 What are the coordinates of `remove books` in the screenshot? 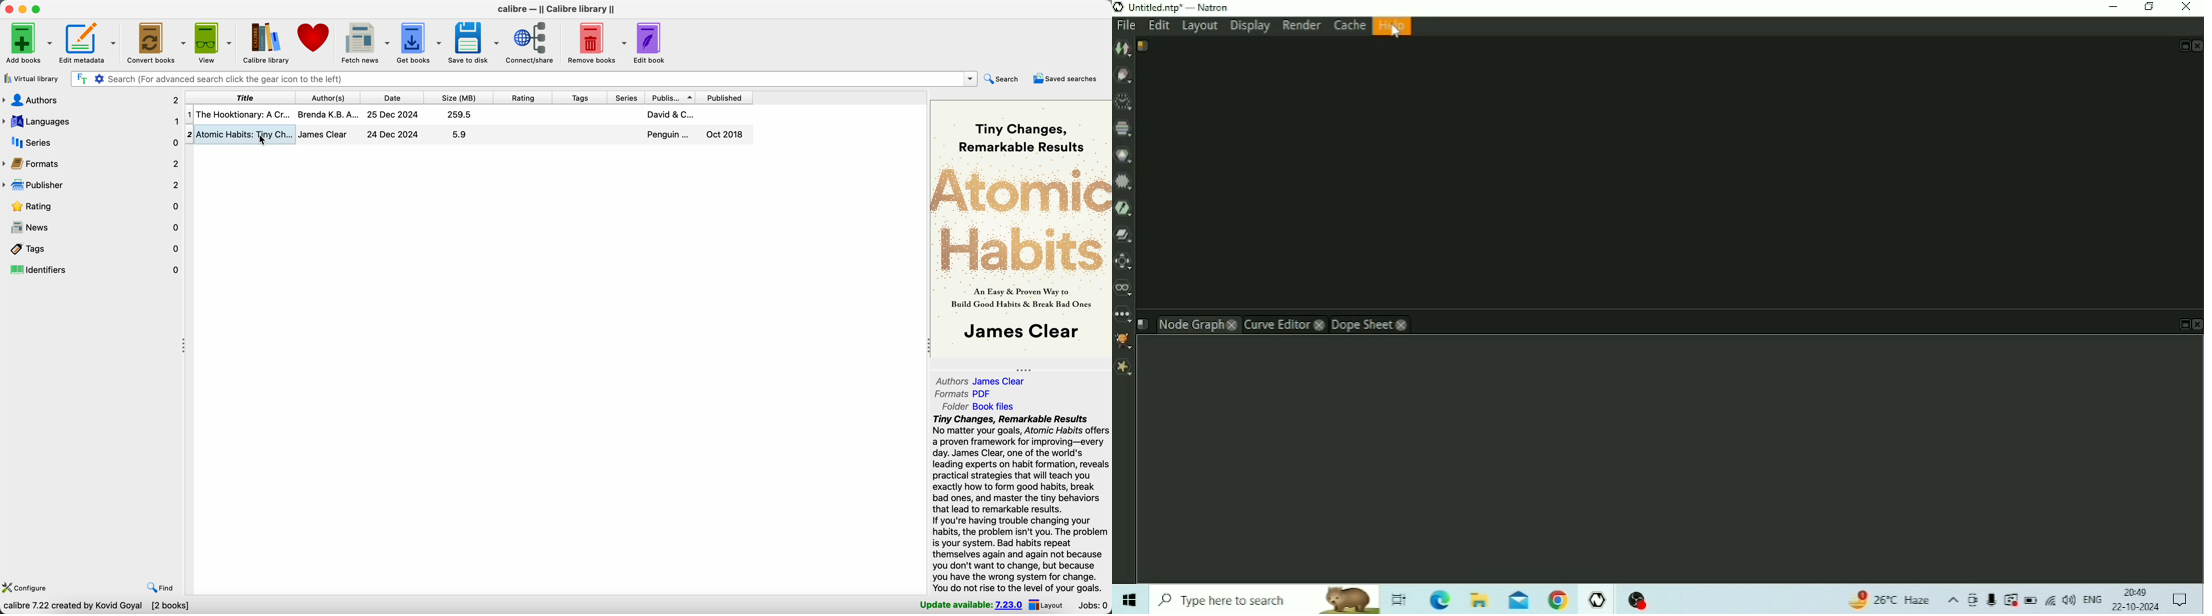 It's located at (595, 42).